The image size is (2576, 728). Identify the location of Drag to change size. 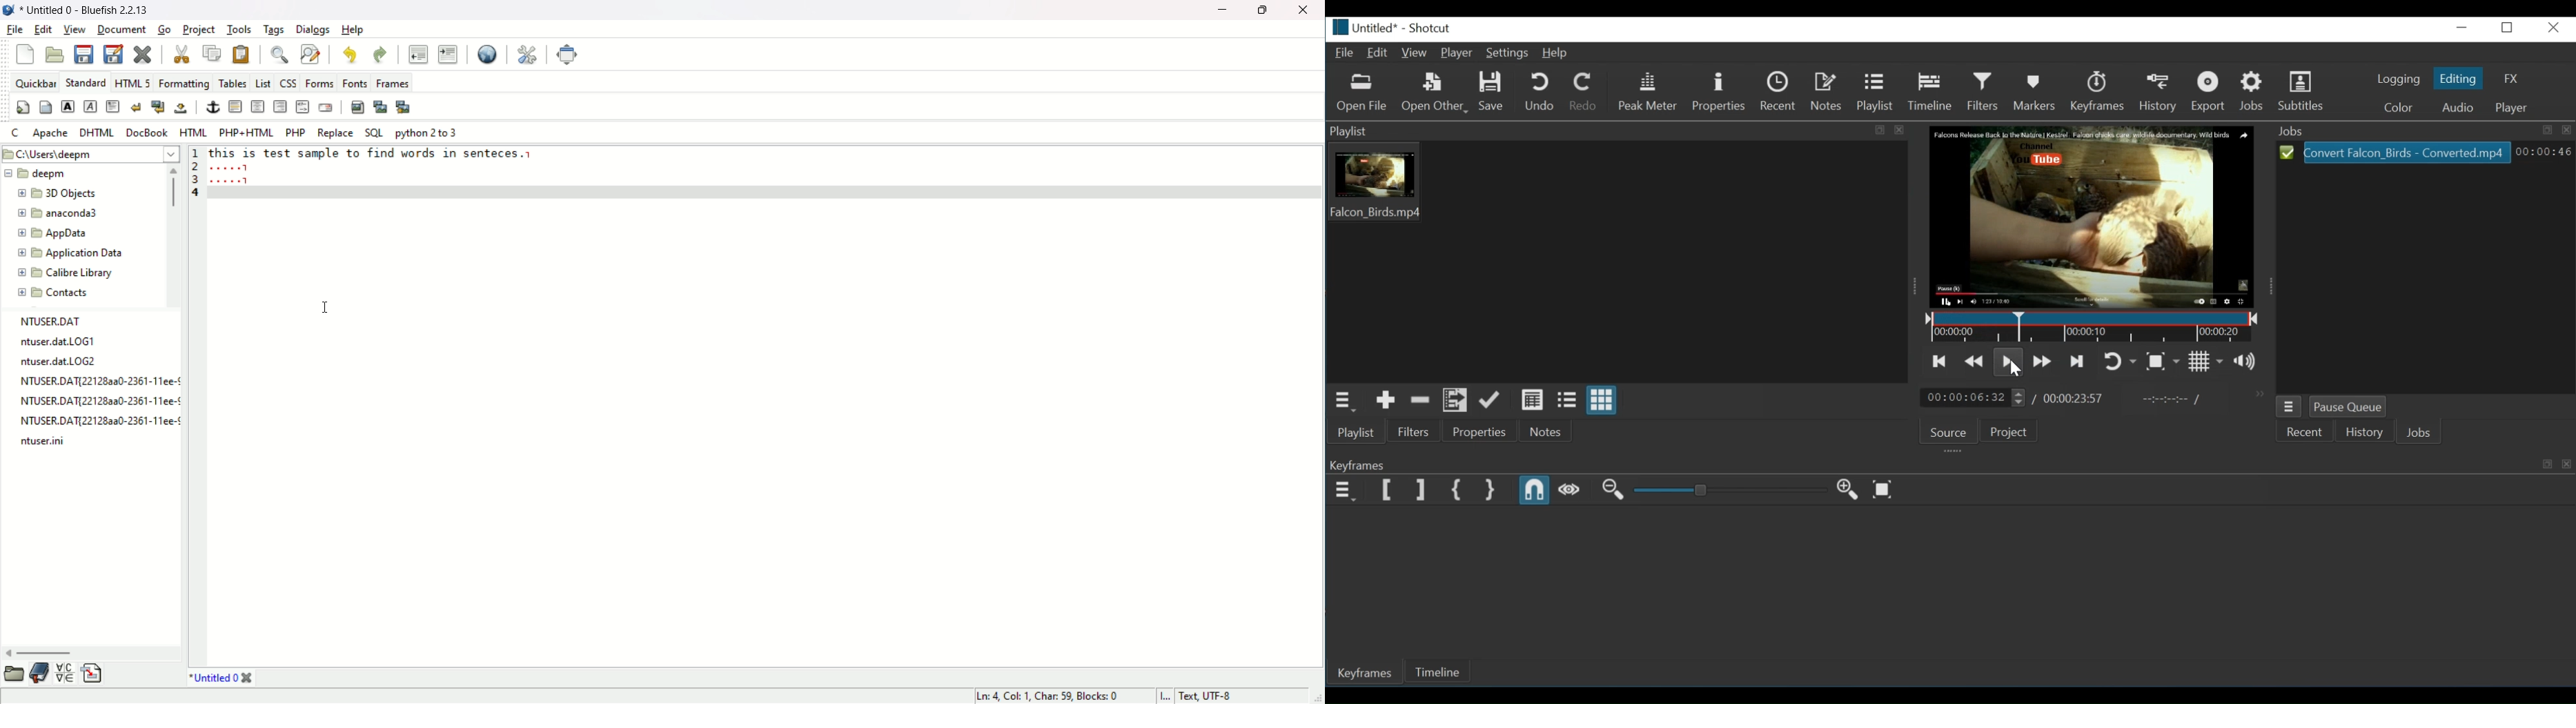
(1317, 698).